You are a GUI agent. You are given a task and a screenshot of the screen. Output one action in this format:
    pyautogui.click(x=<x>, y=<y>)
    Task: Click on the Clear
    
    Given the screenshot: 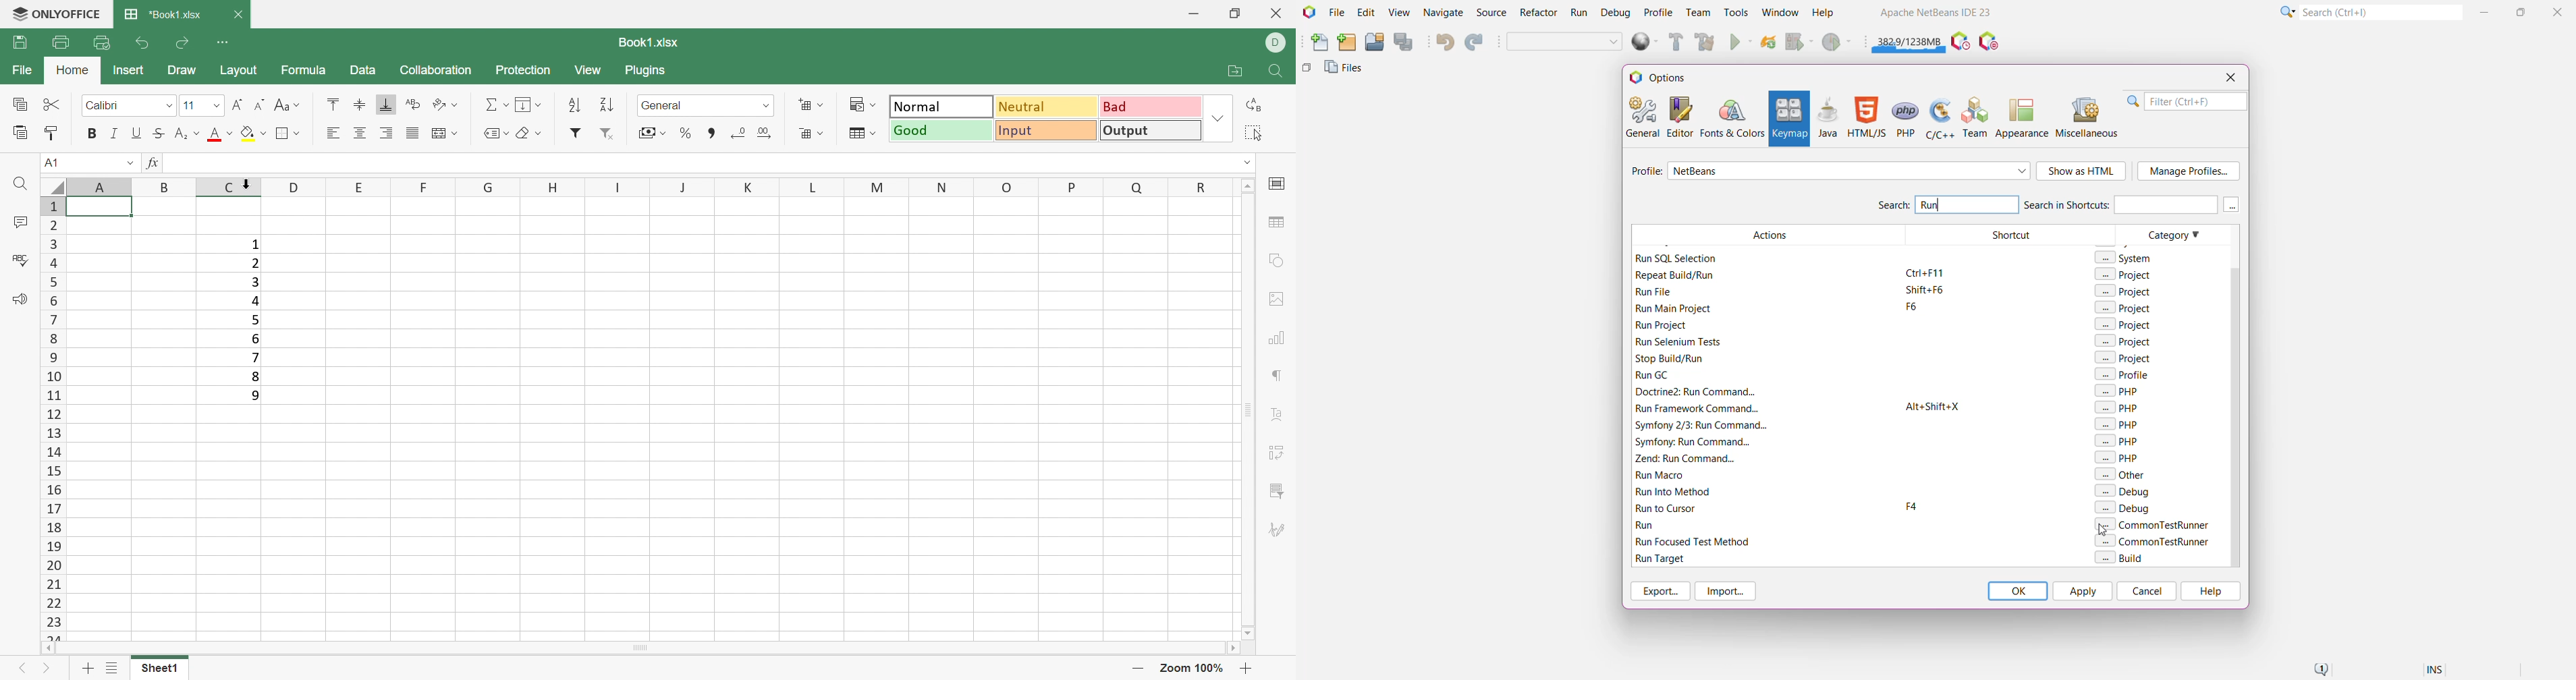 What is the action you would take?
    pyautogui.click(x=528, y=134)
    